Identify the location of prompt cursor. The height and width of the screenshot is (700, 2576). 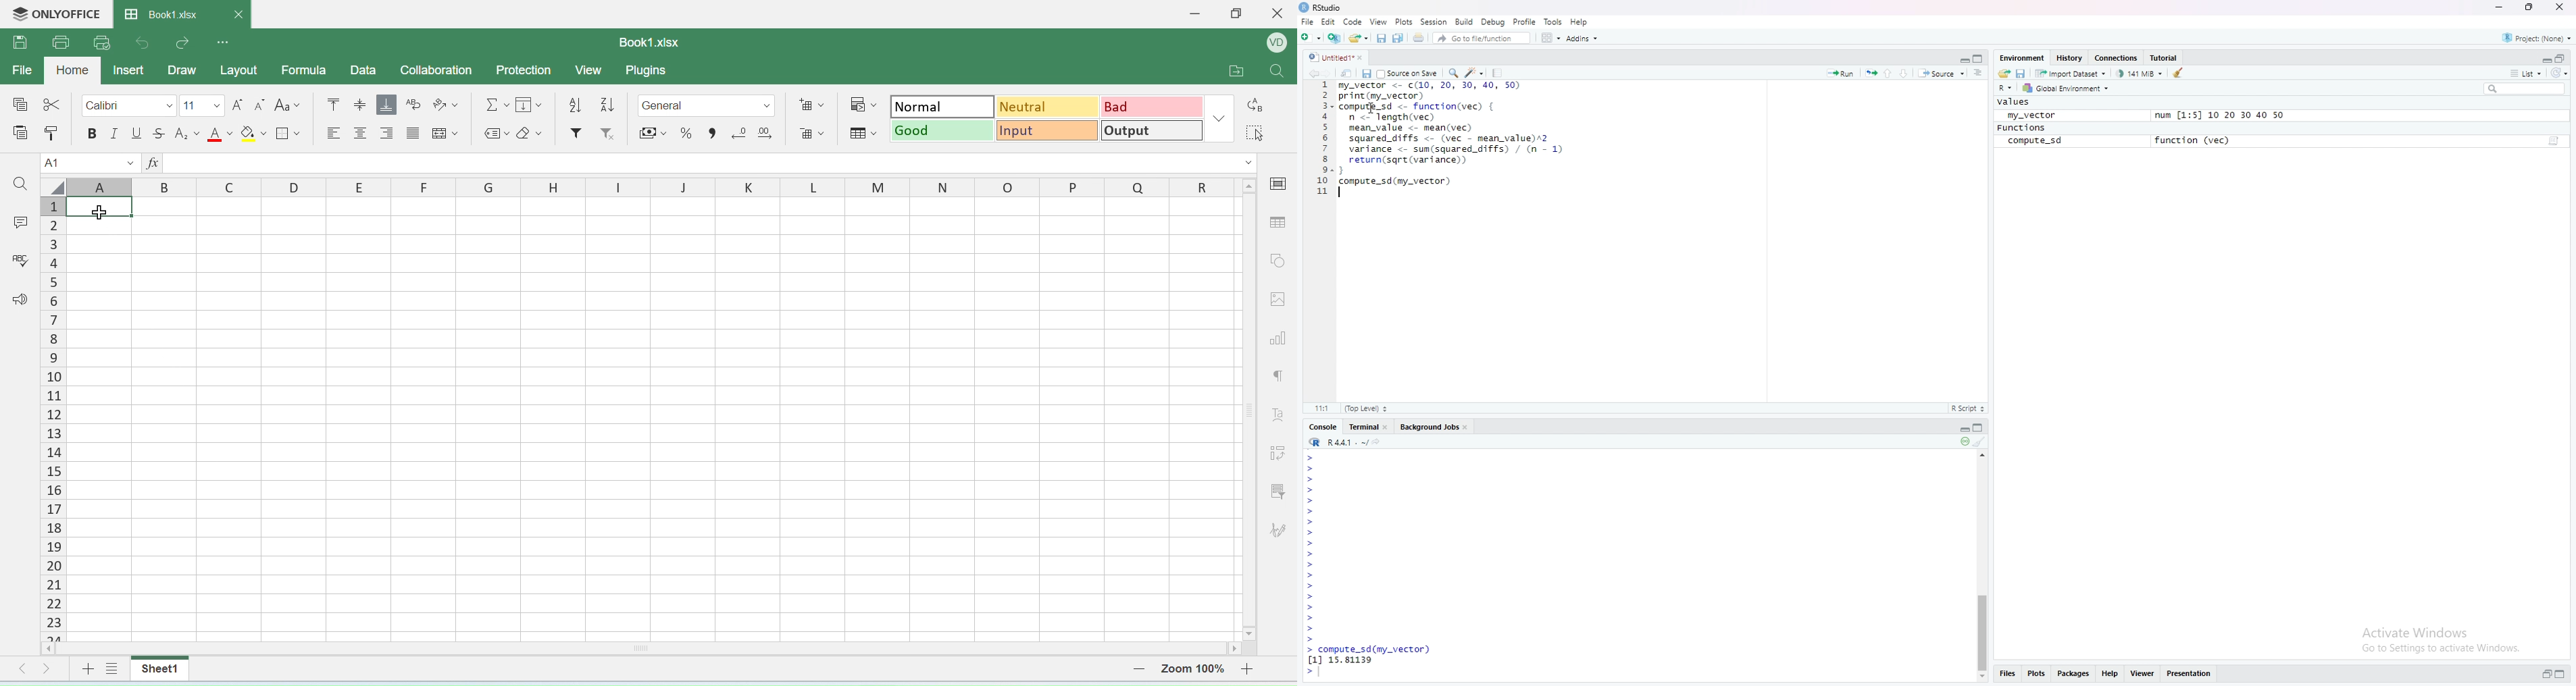
(1308, 521).